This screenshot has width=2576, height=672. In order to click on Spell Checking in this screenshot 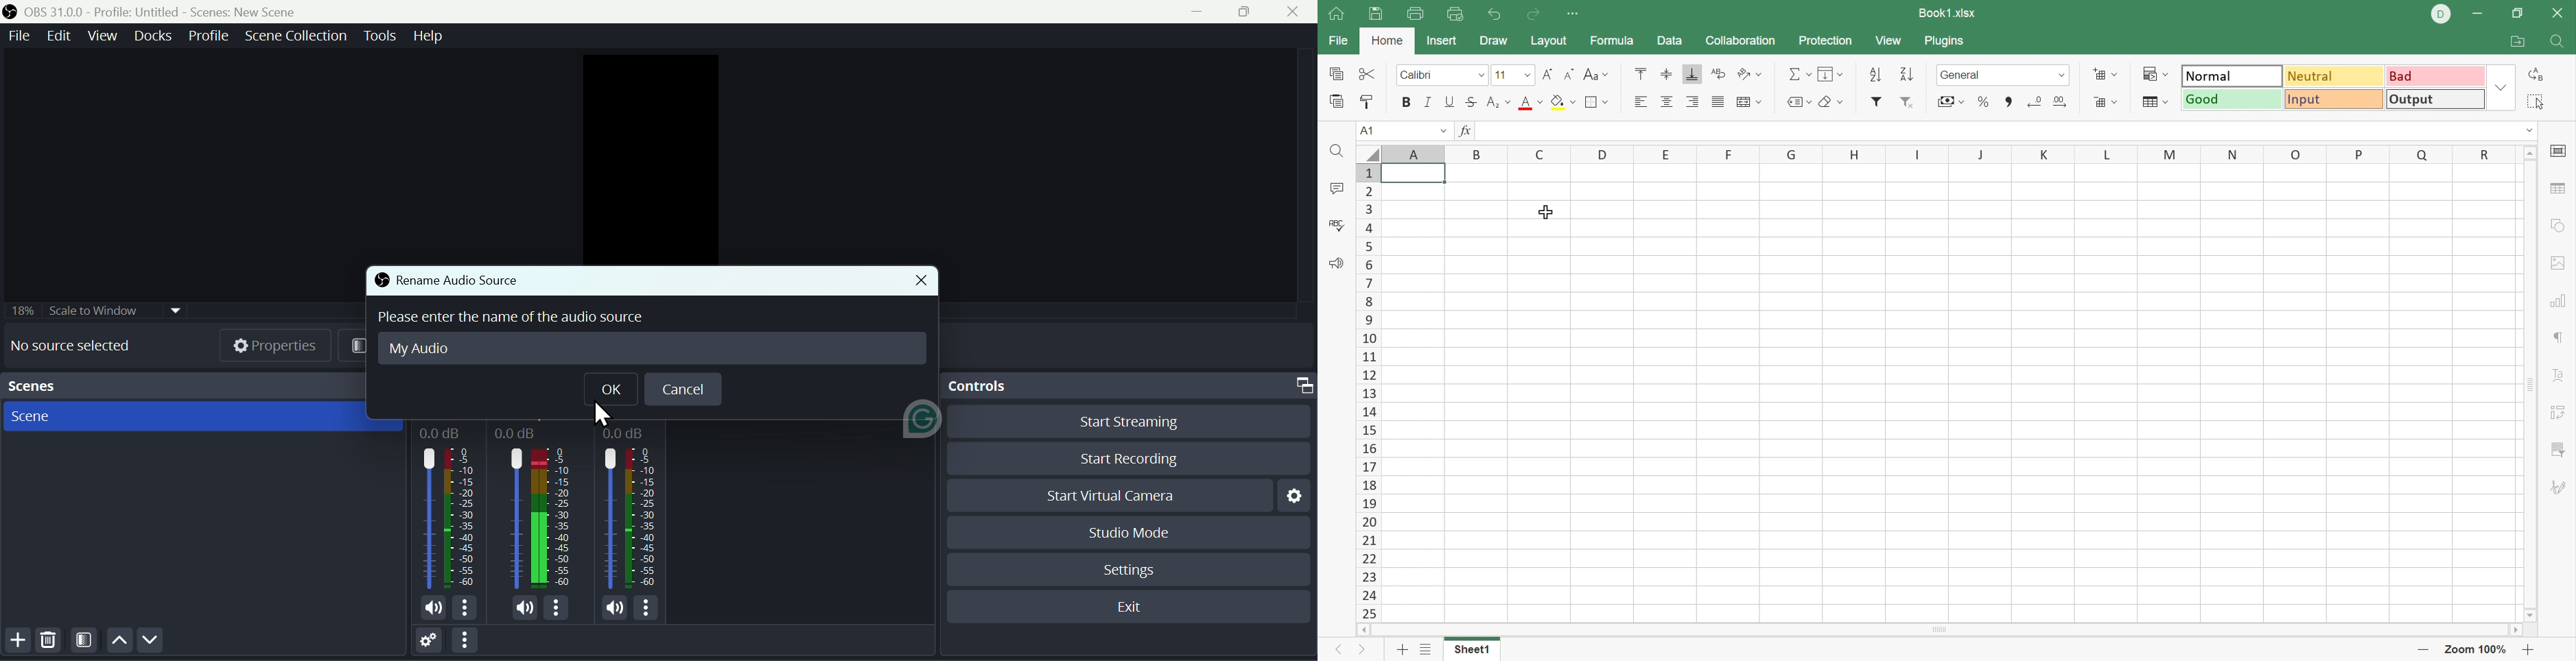, I will do `click(1338, 228)`.